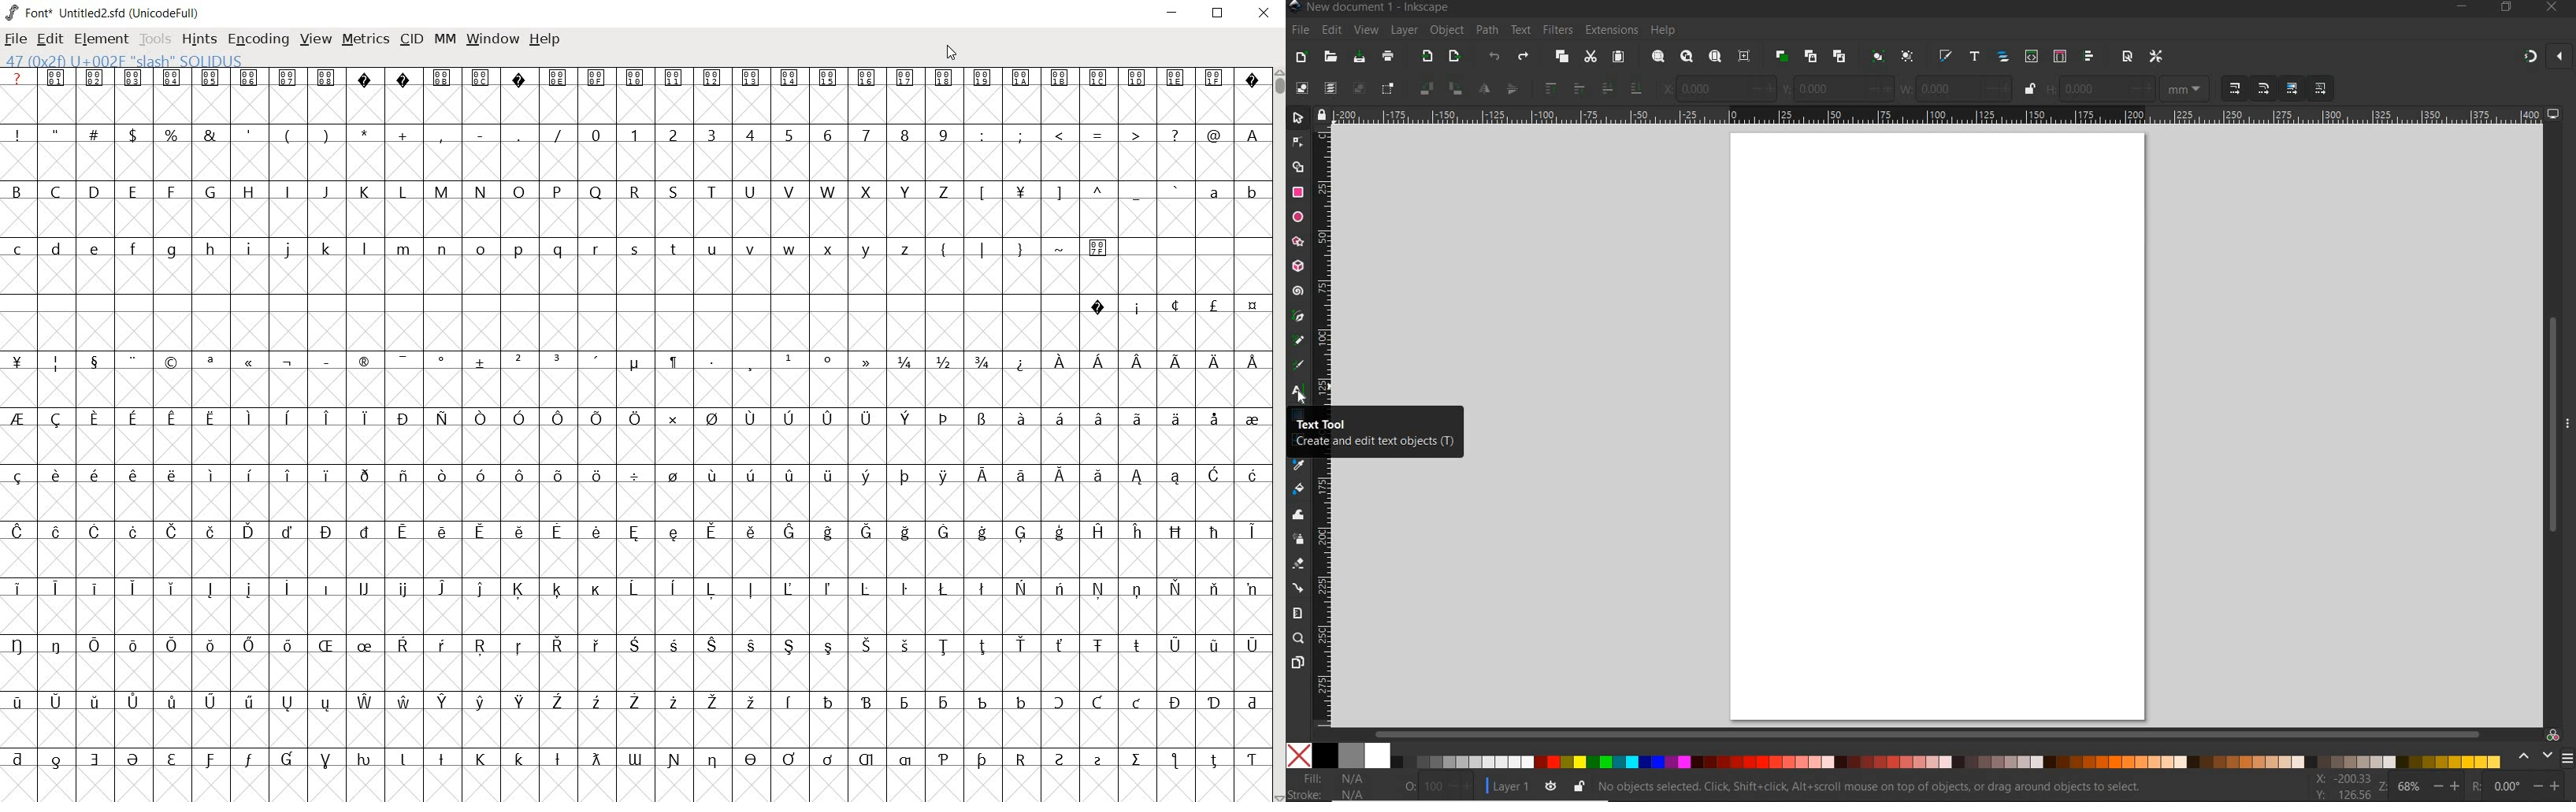 The height and width of the screenshot is (812, 2576). Describe the element at coordinates (1389, 57) in the screenshot. I see `print` at that location.